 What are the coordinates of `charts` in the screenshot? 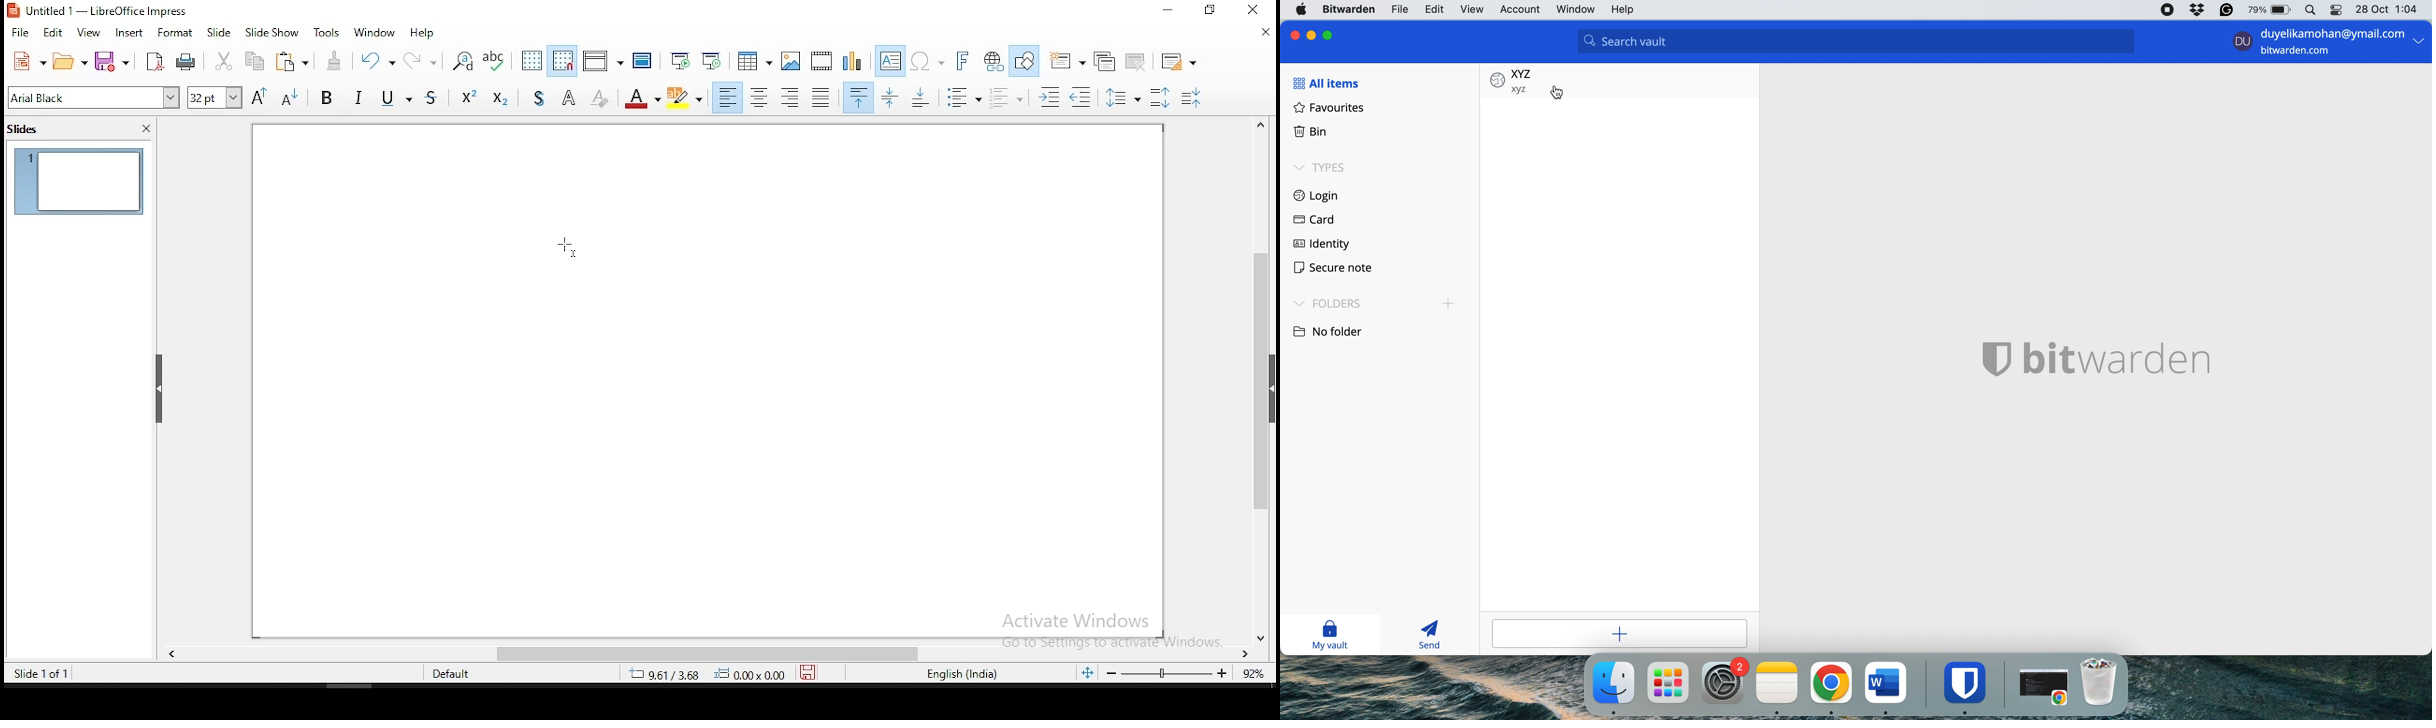 It's located at (853, 60).